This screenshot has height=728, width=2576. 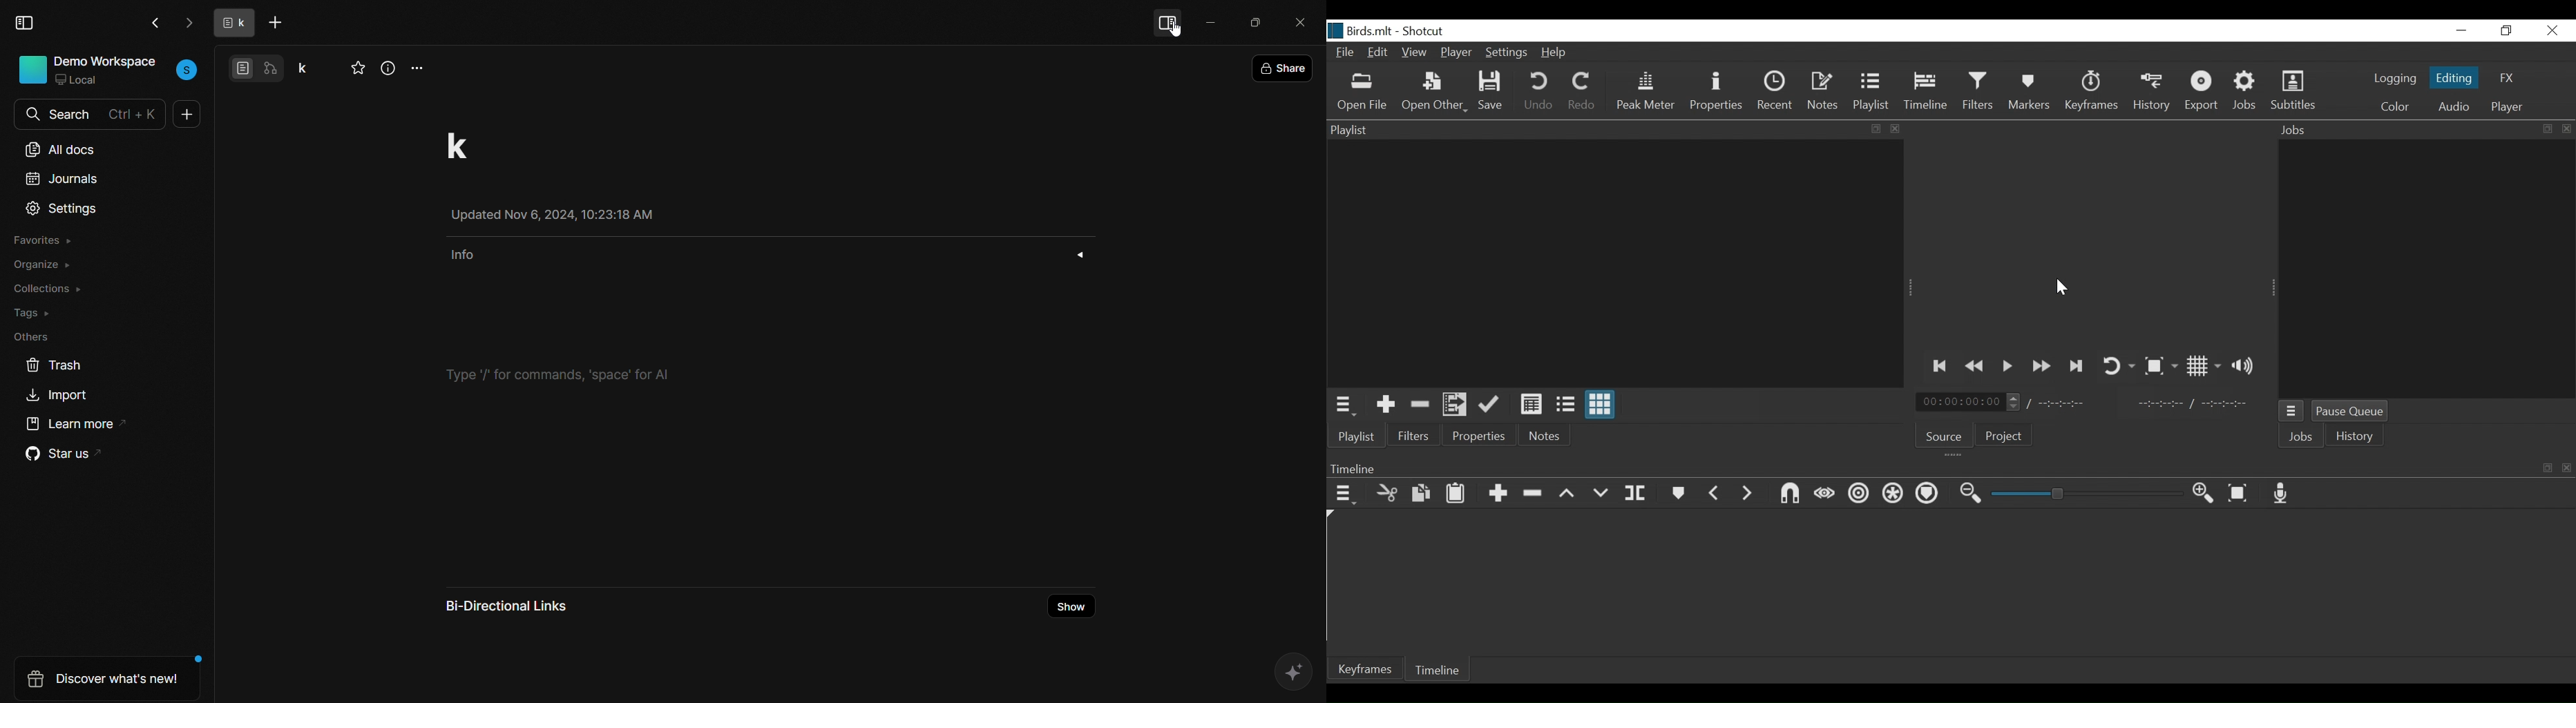 I want to click on Timeline Panel, so click(x=1951, y=469).